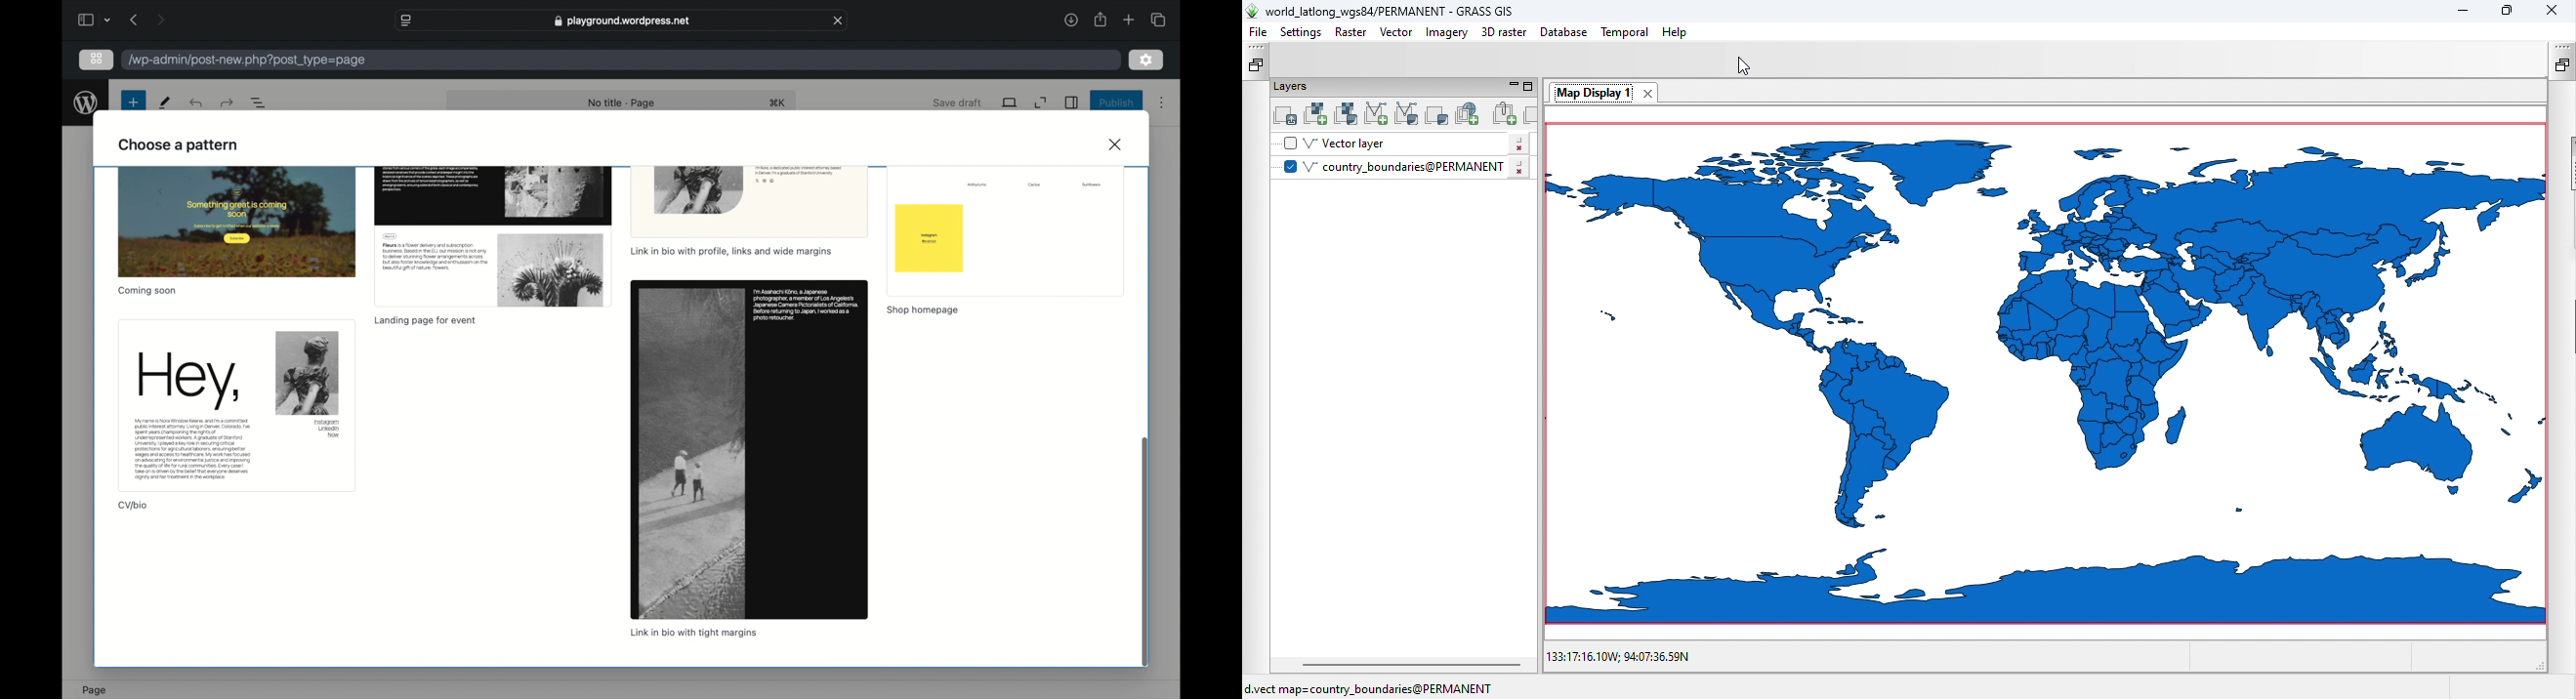 Image resolution: width=2576 pixels, height=700 pixels. What do you see at coordinates (1072, 19) in the screenshot?
I see `downloads` at bounding box center [1072, 19].